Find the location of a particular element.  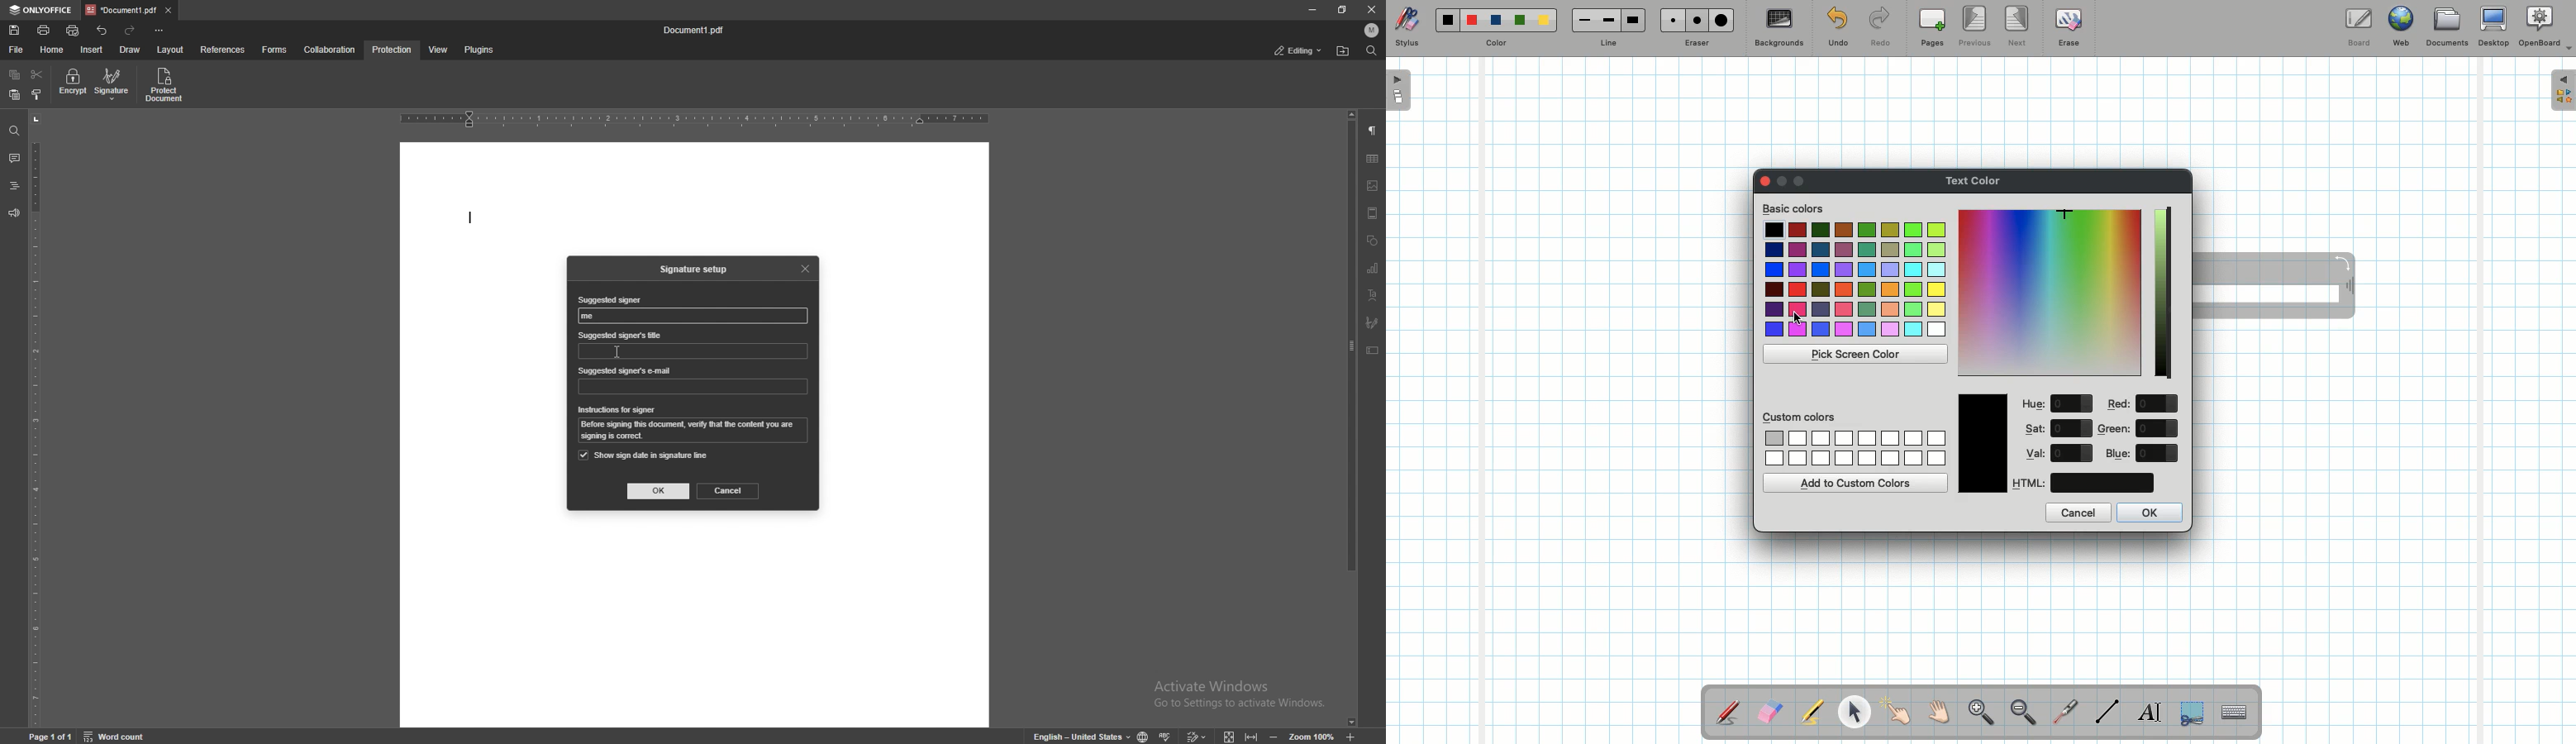

Pages is located at coordinates (1932, 29).